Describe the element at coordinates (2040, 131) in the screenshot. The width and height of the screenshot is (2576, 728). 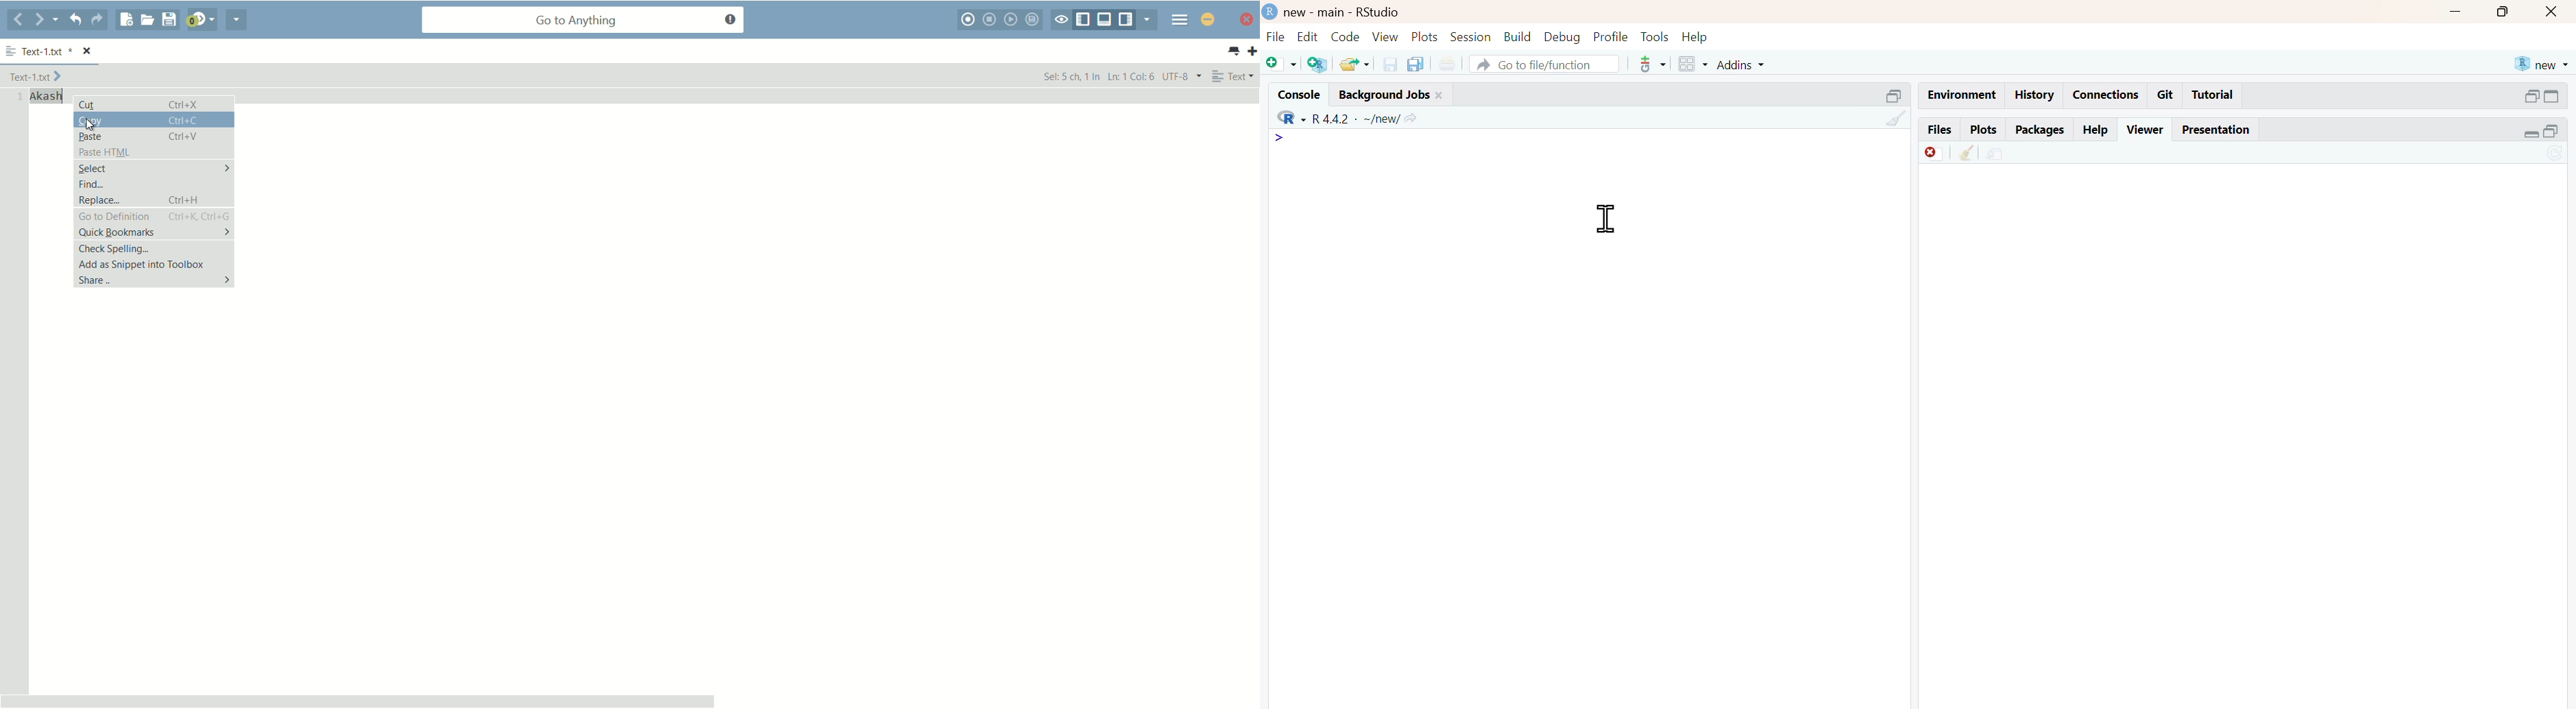
I see `packages` at that location.